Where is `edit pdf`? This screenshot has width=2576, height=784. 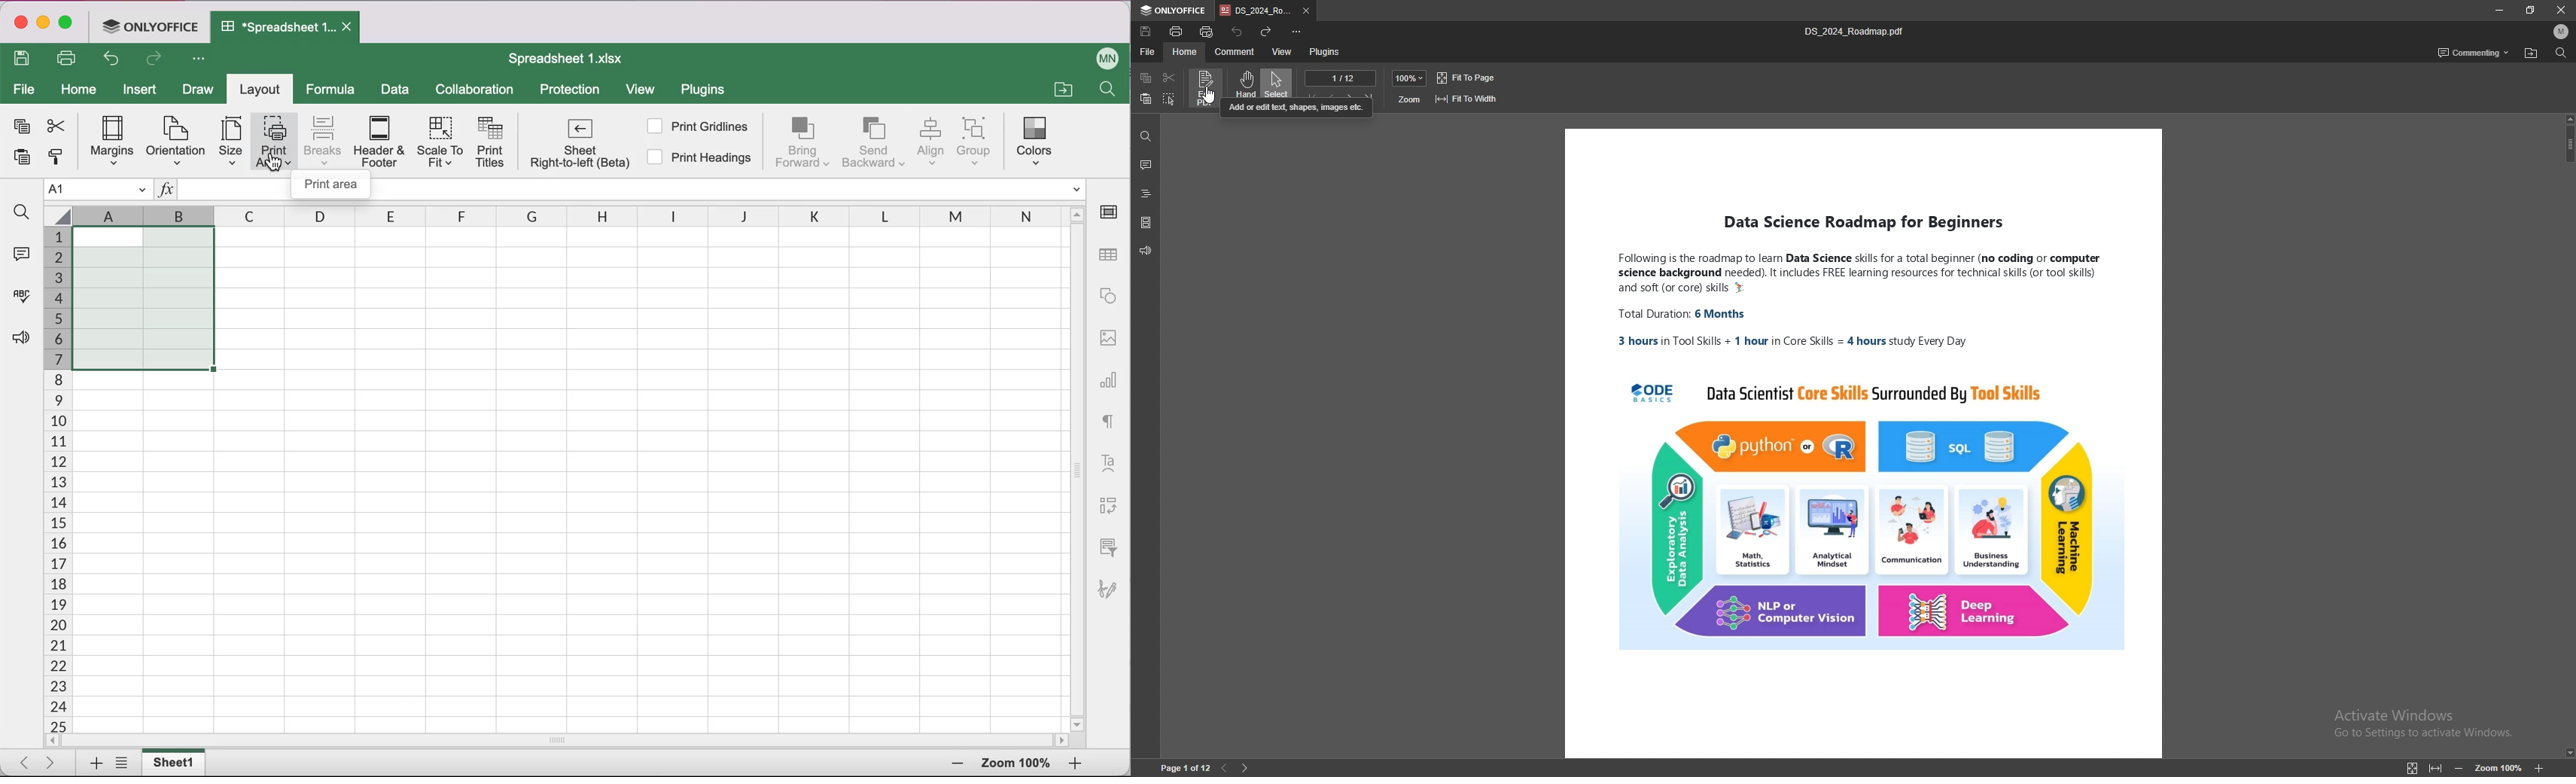 edit pdf is located at coordinates (1205, 88).